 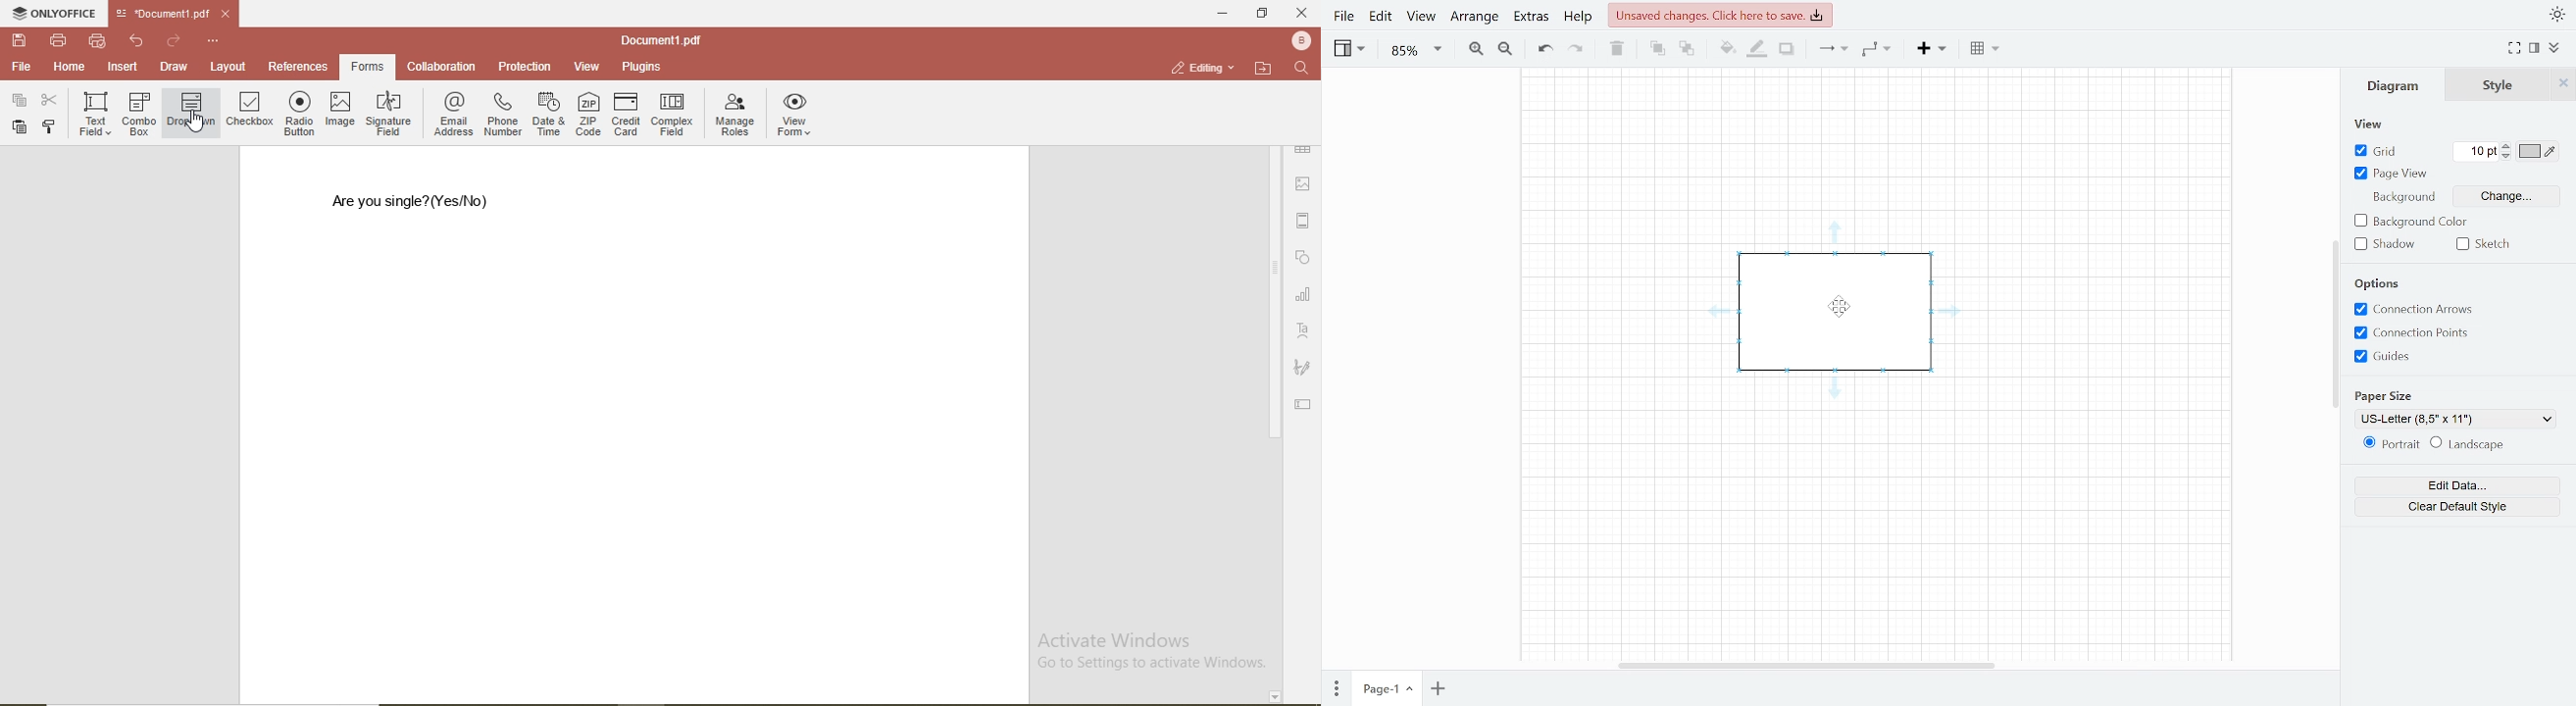 I want to click on cursor, so click(x=194, y=124).